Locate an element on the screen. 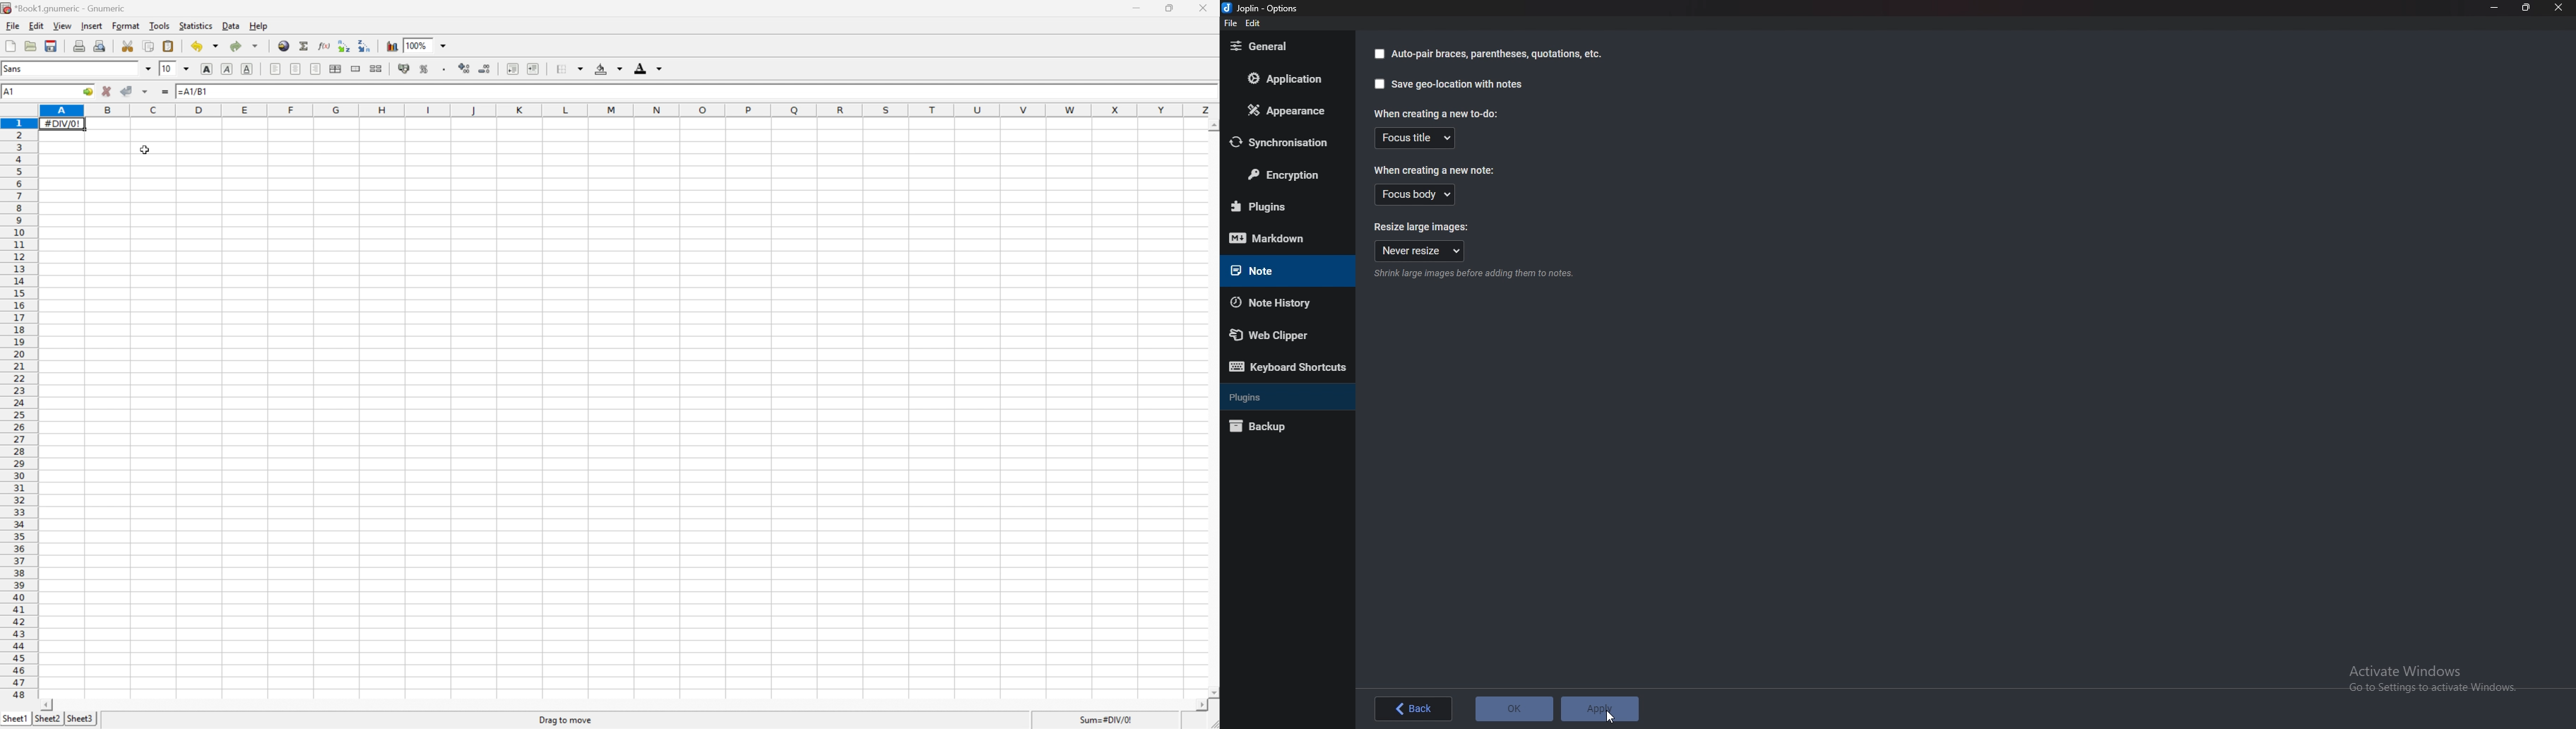  focus body is located at coordinates (1415, 195).